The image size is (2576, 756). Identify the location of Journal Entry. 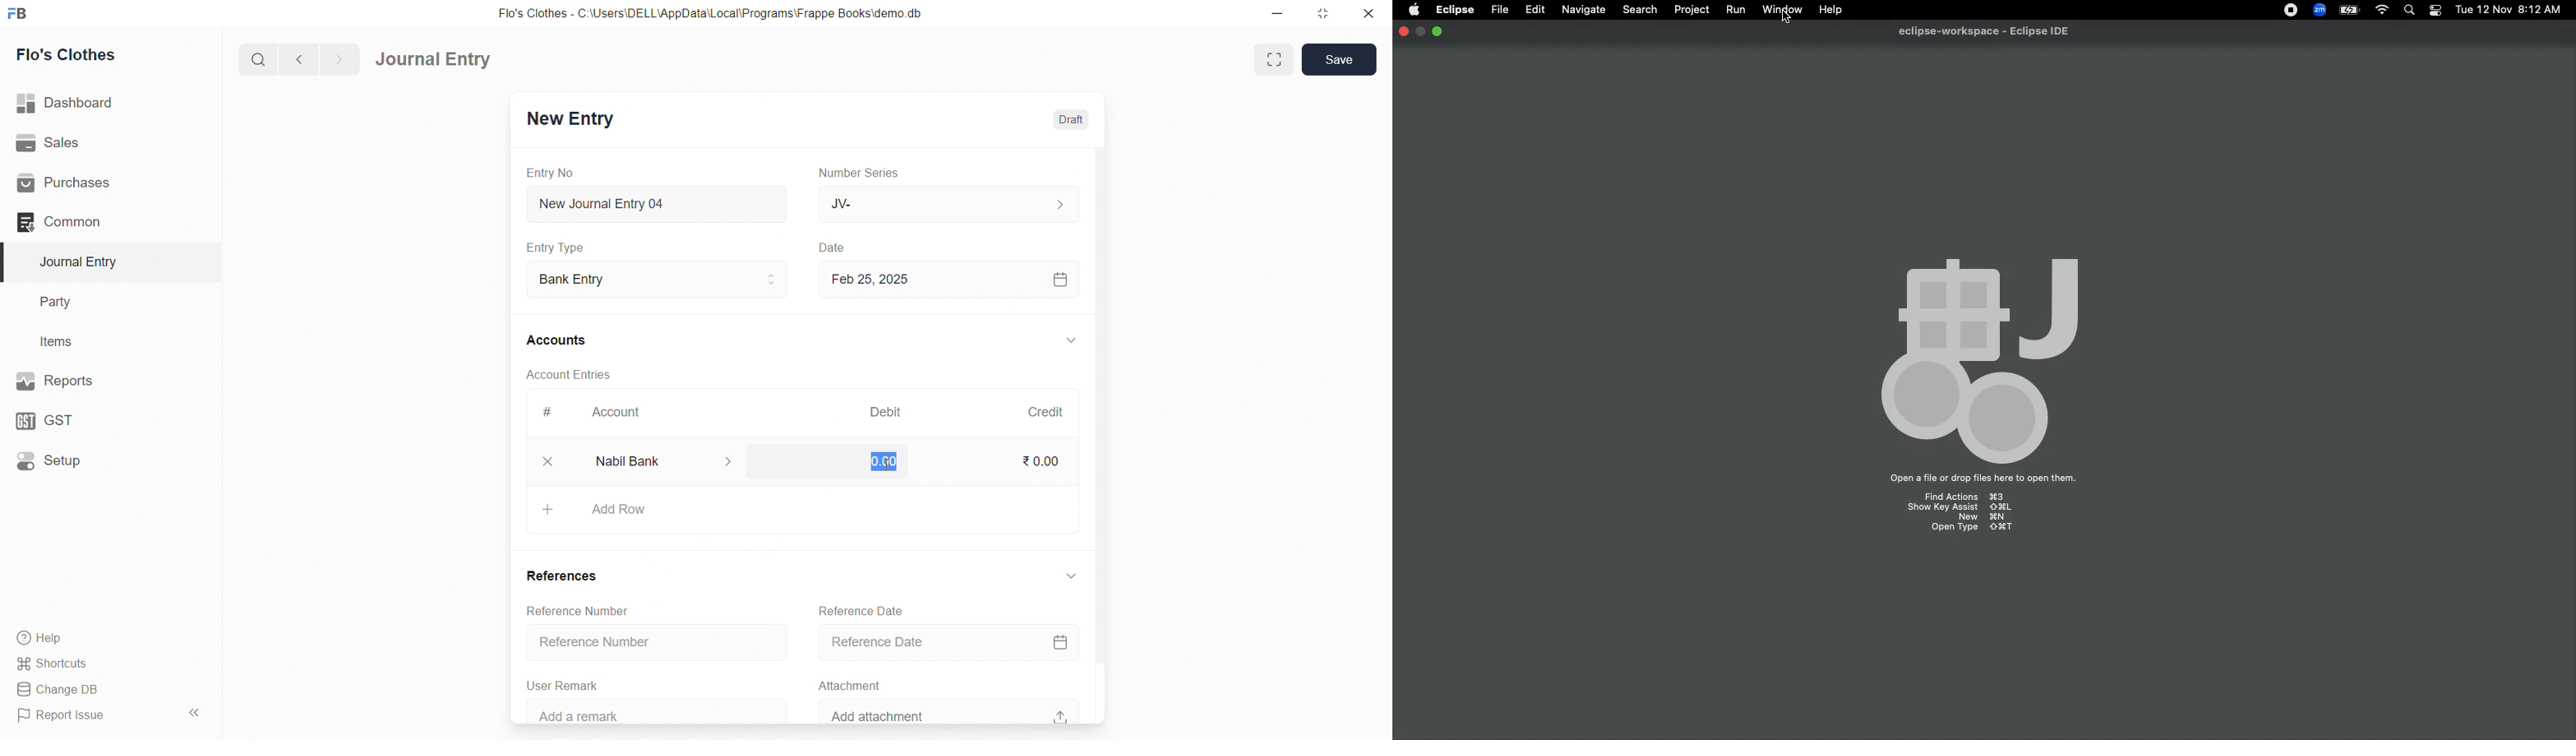
(438, 59).